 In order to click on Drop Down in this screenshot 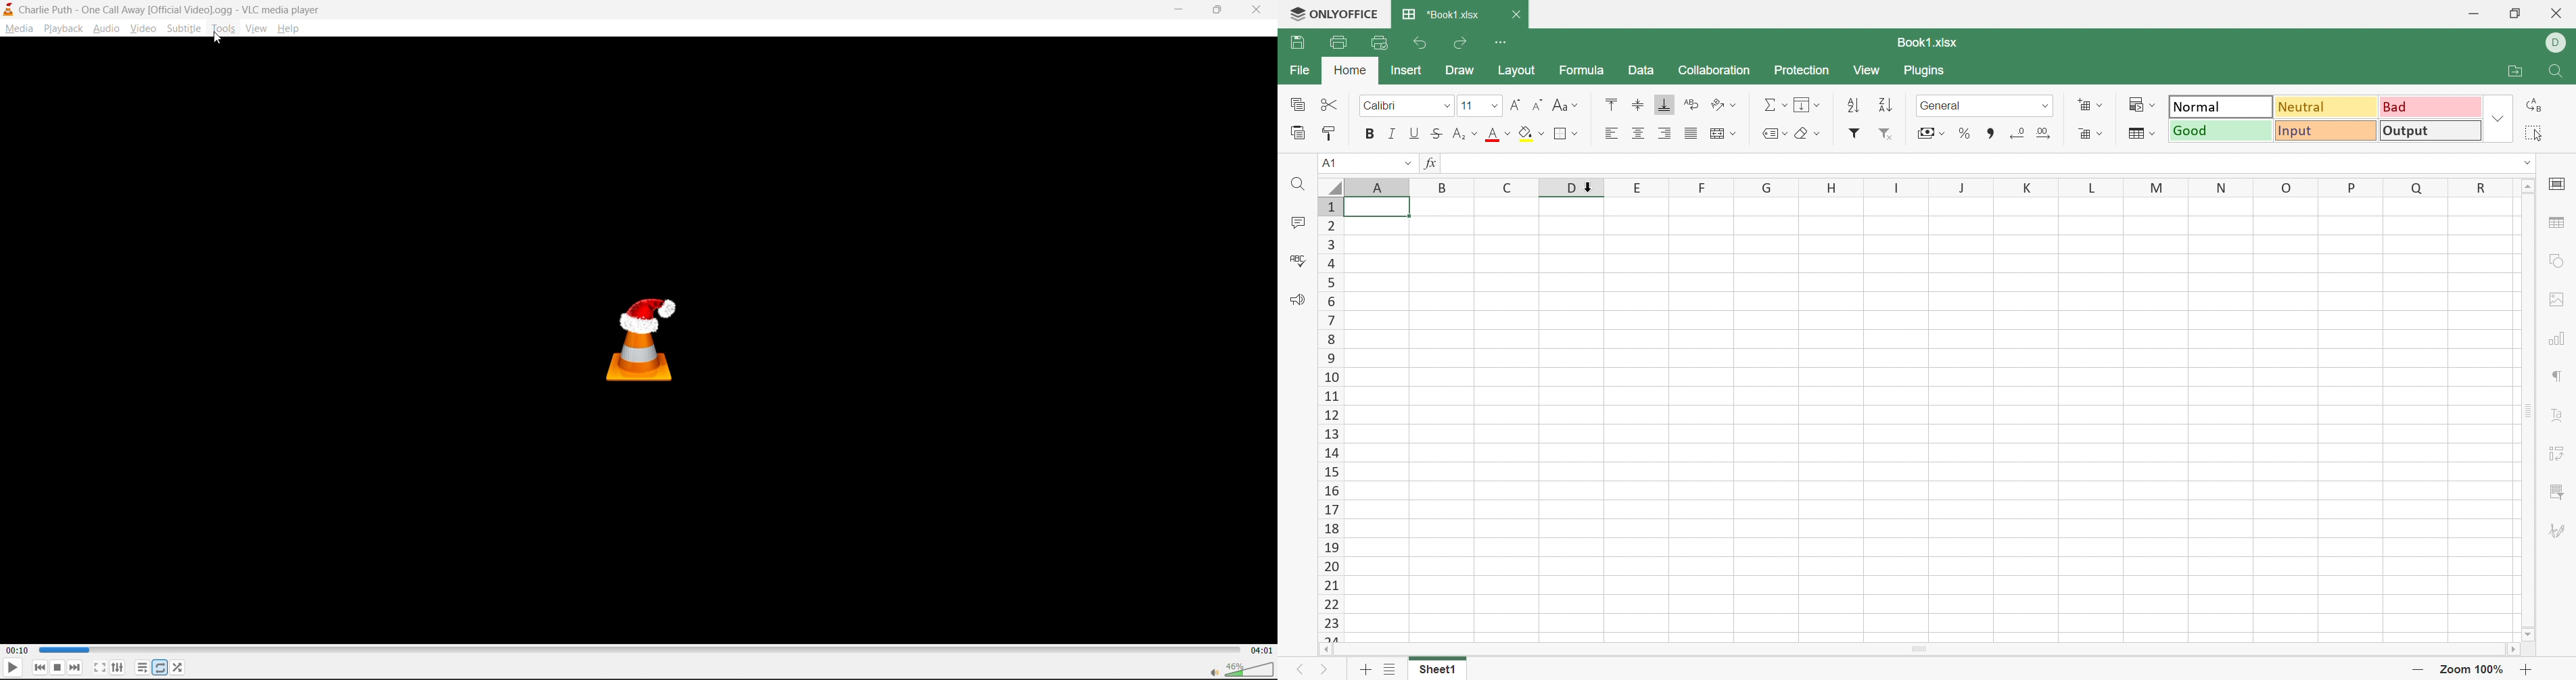, I will do `click(2101, 105)`.